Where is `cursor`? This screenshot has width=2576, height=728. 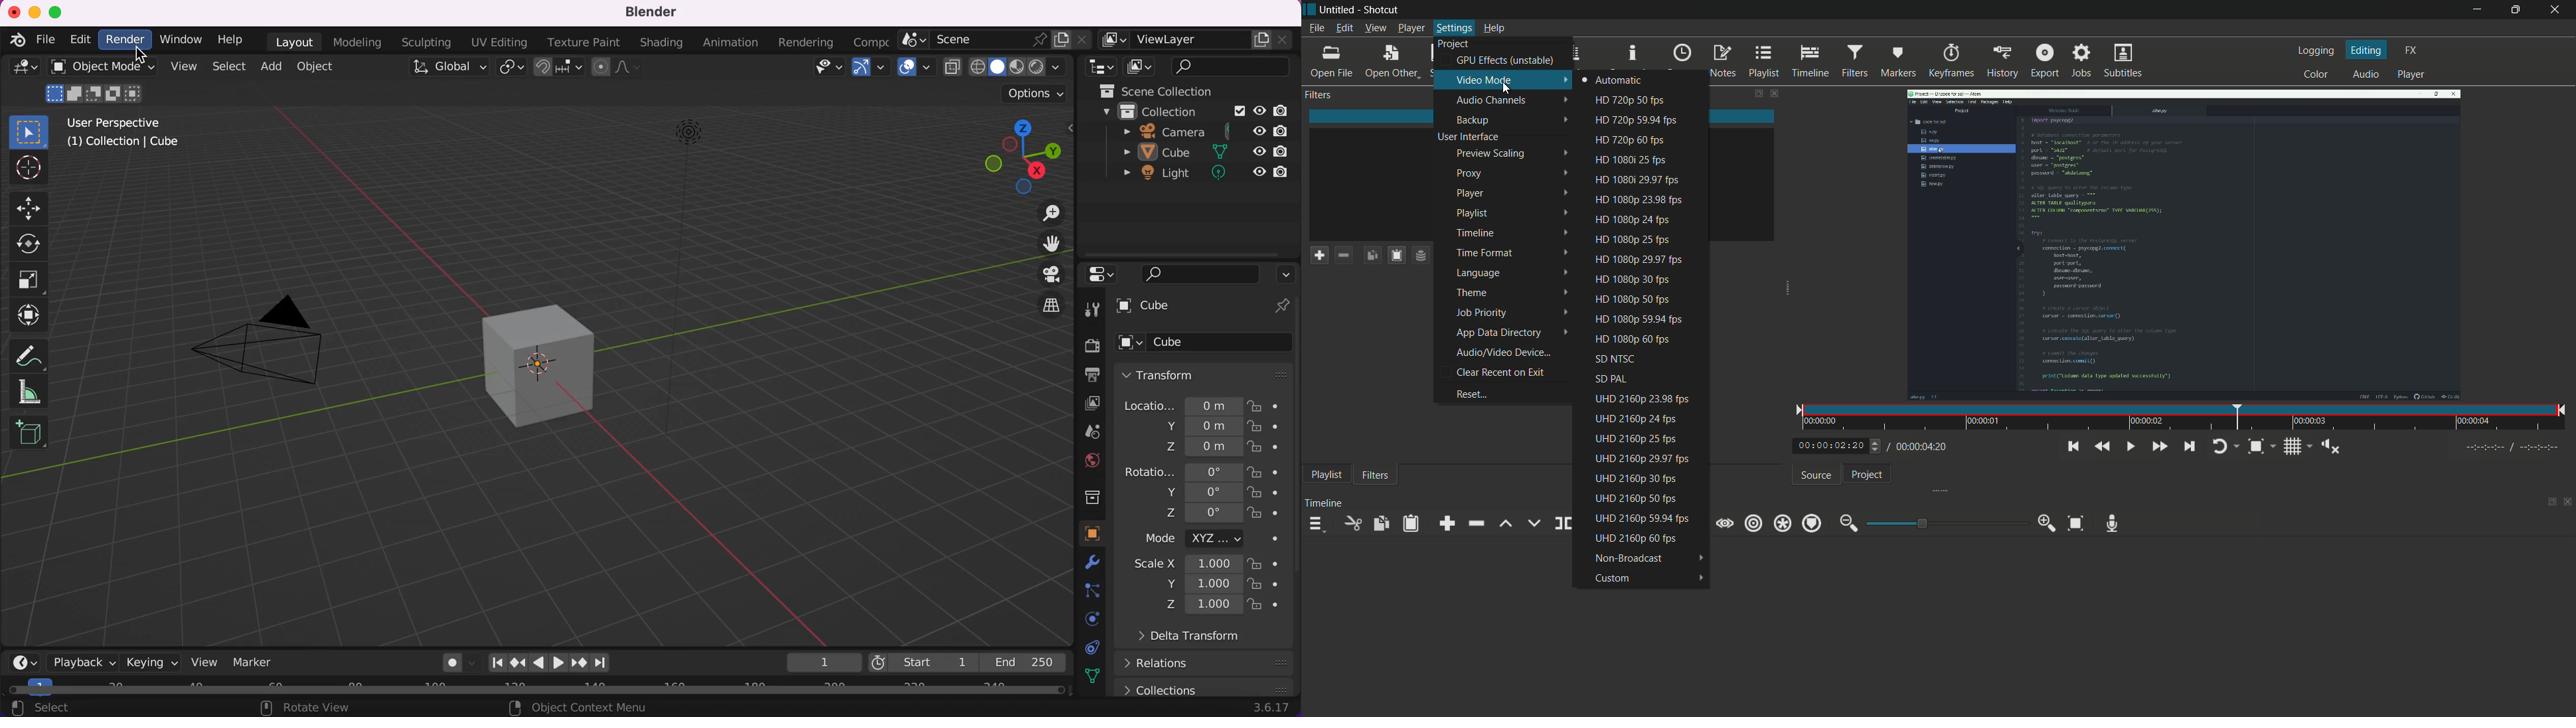
cursor is located at coordinates (1506, 91).